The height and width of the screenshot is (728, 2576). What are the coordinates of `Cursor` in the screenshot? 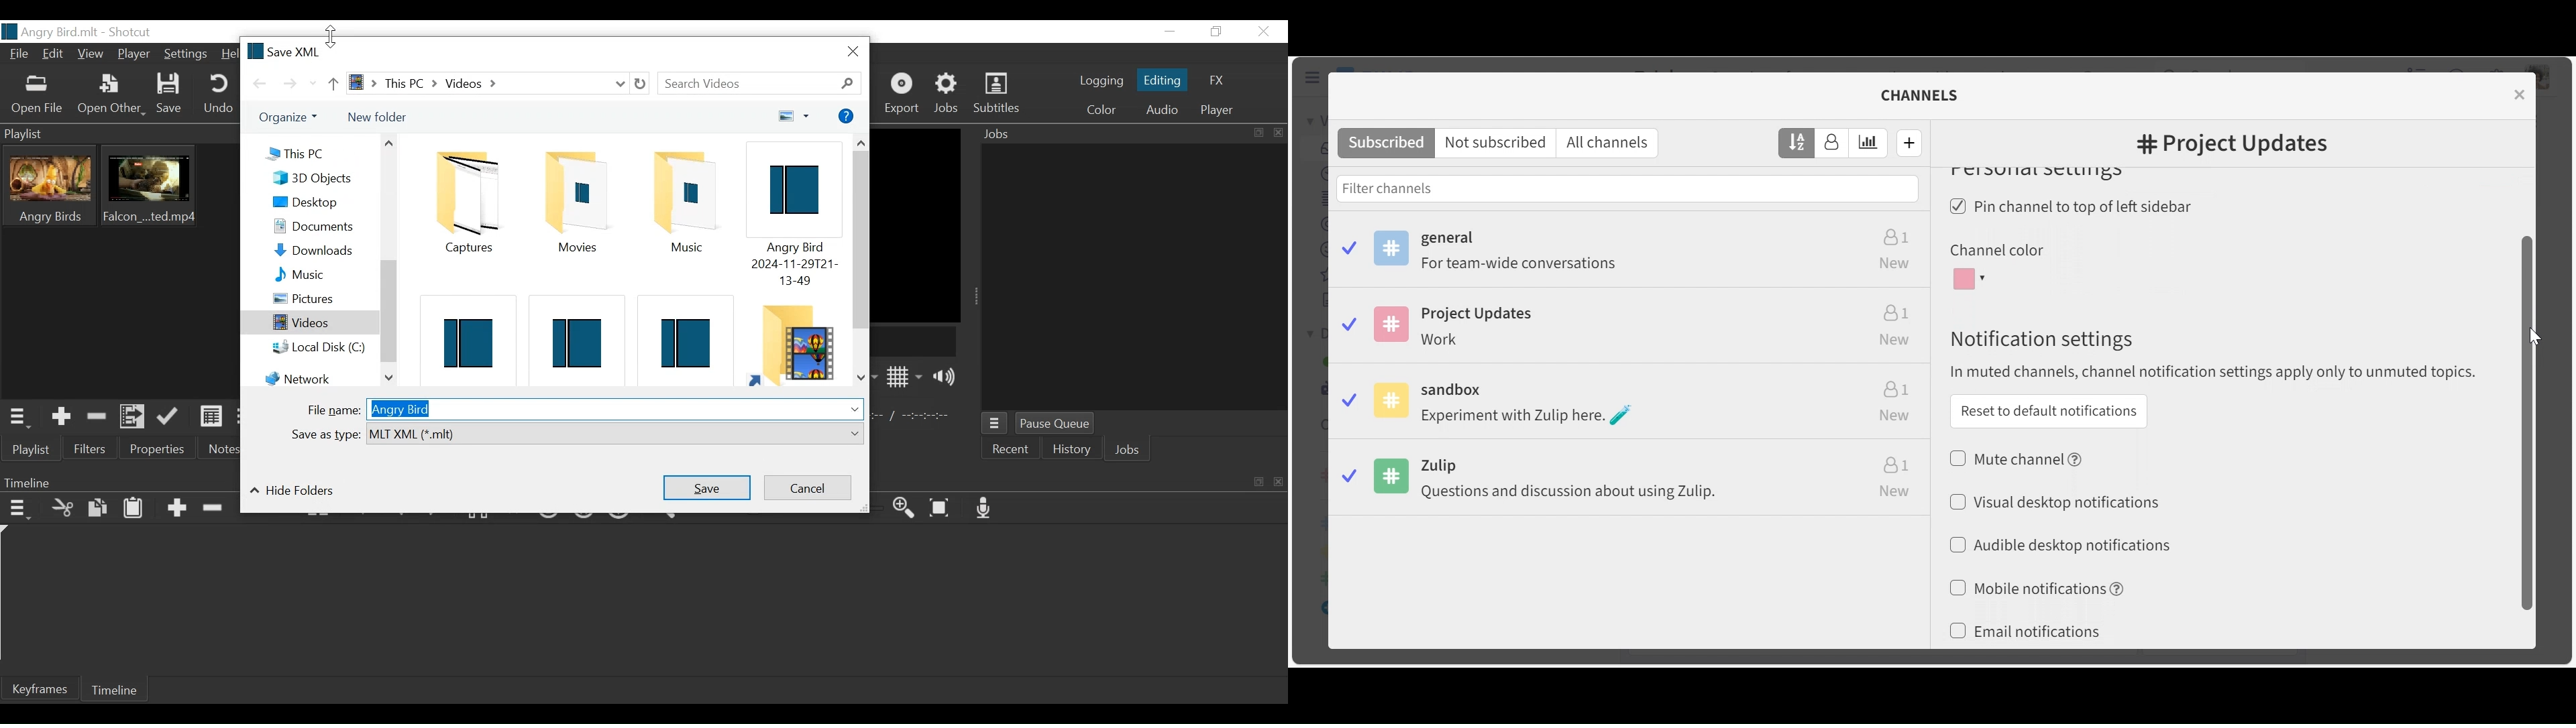 It's located at (2532, 337).